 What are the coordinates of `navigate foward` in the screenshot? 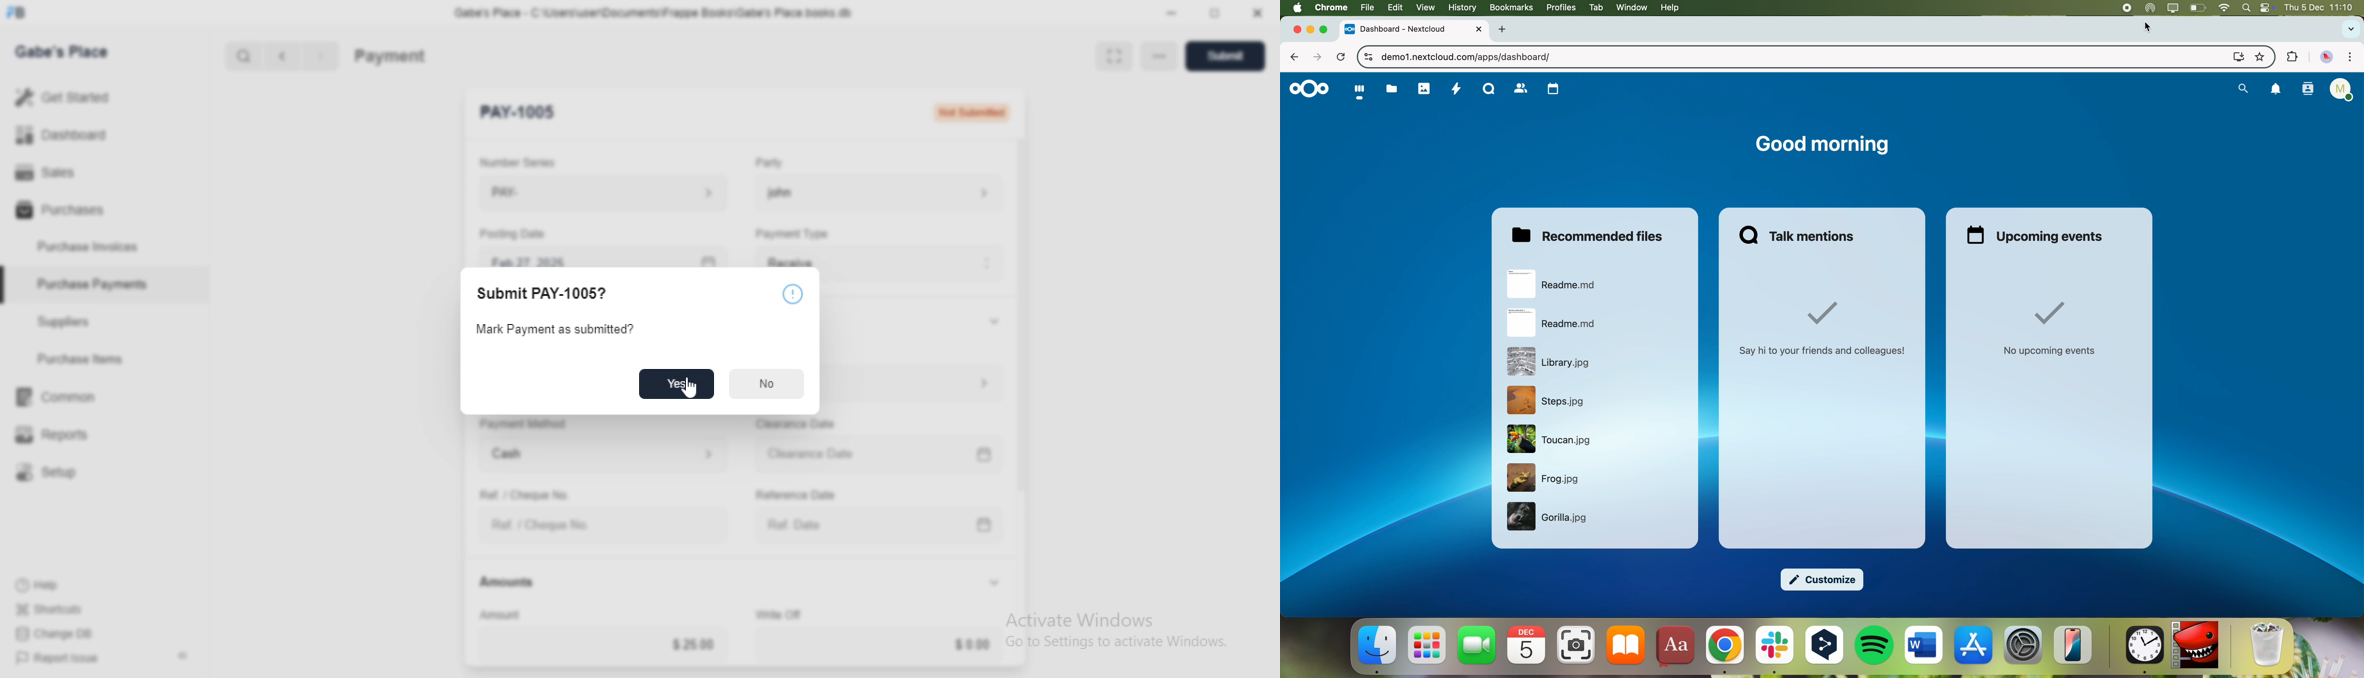 It's located at (1318, 57).